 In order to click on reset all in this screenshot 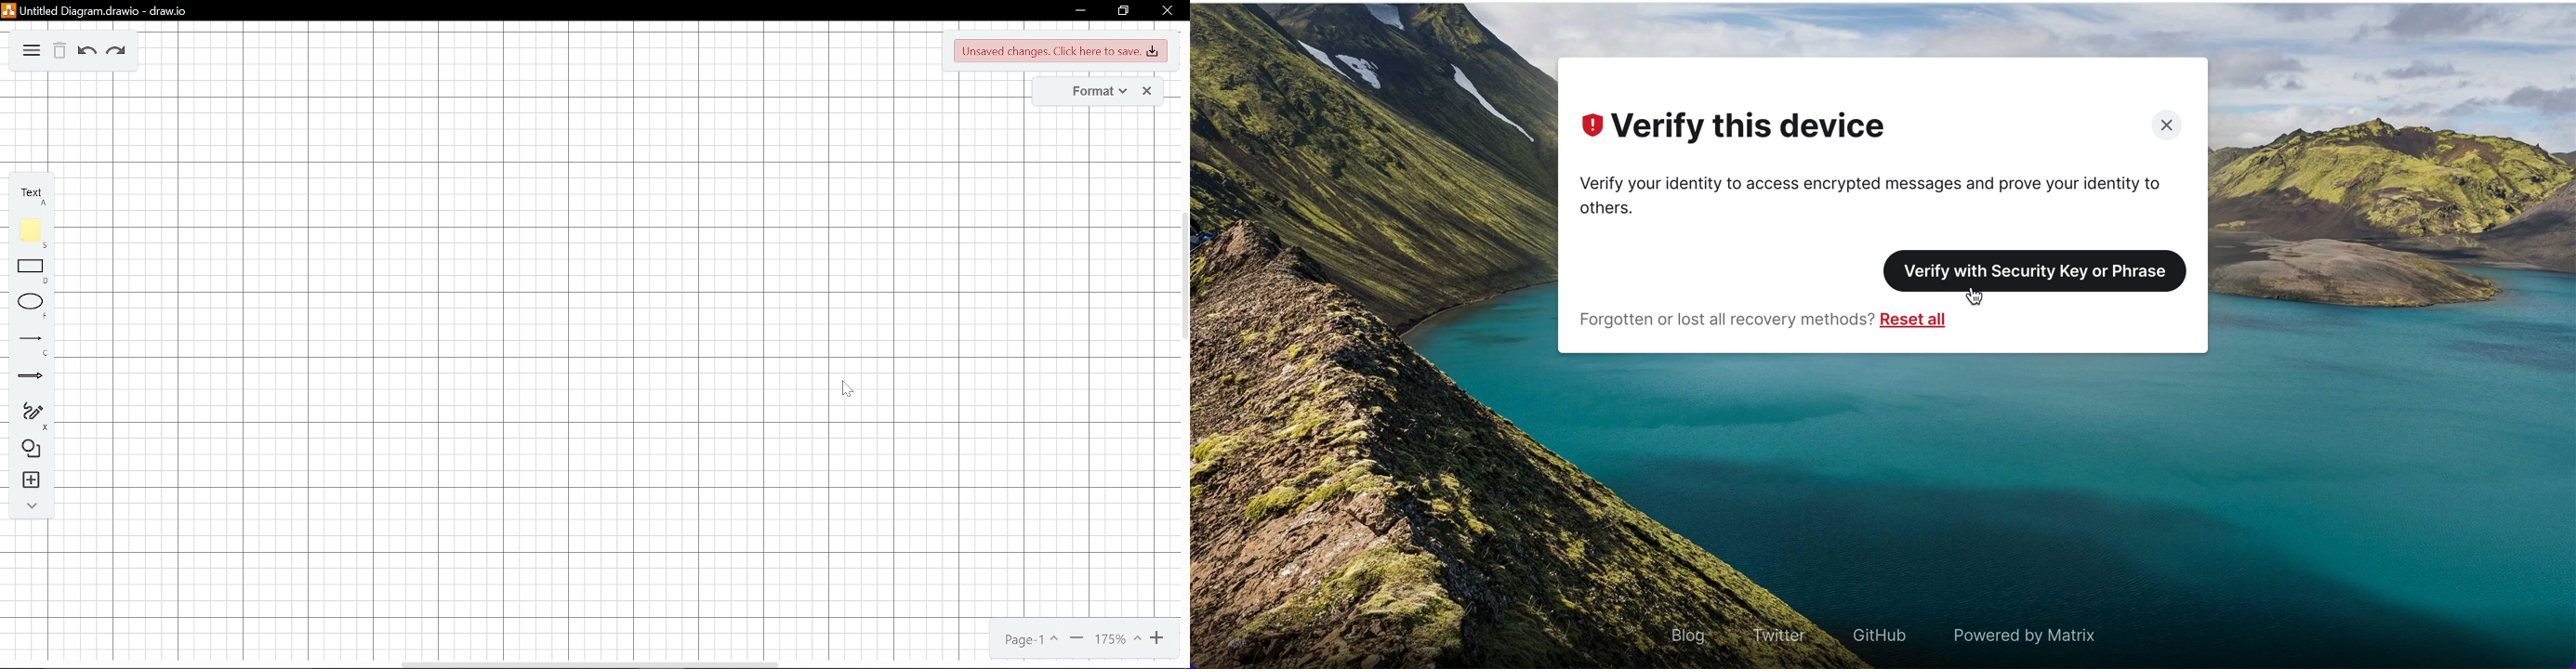, I will do `click(1922, 322)`.